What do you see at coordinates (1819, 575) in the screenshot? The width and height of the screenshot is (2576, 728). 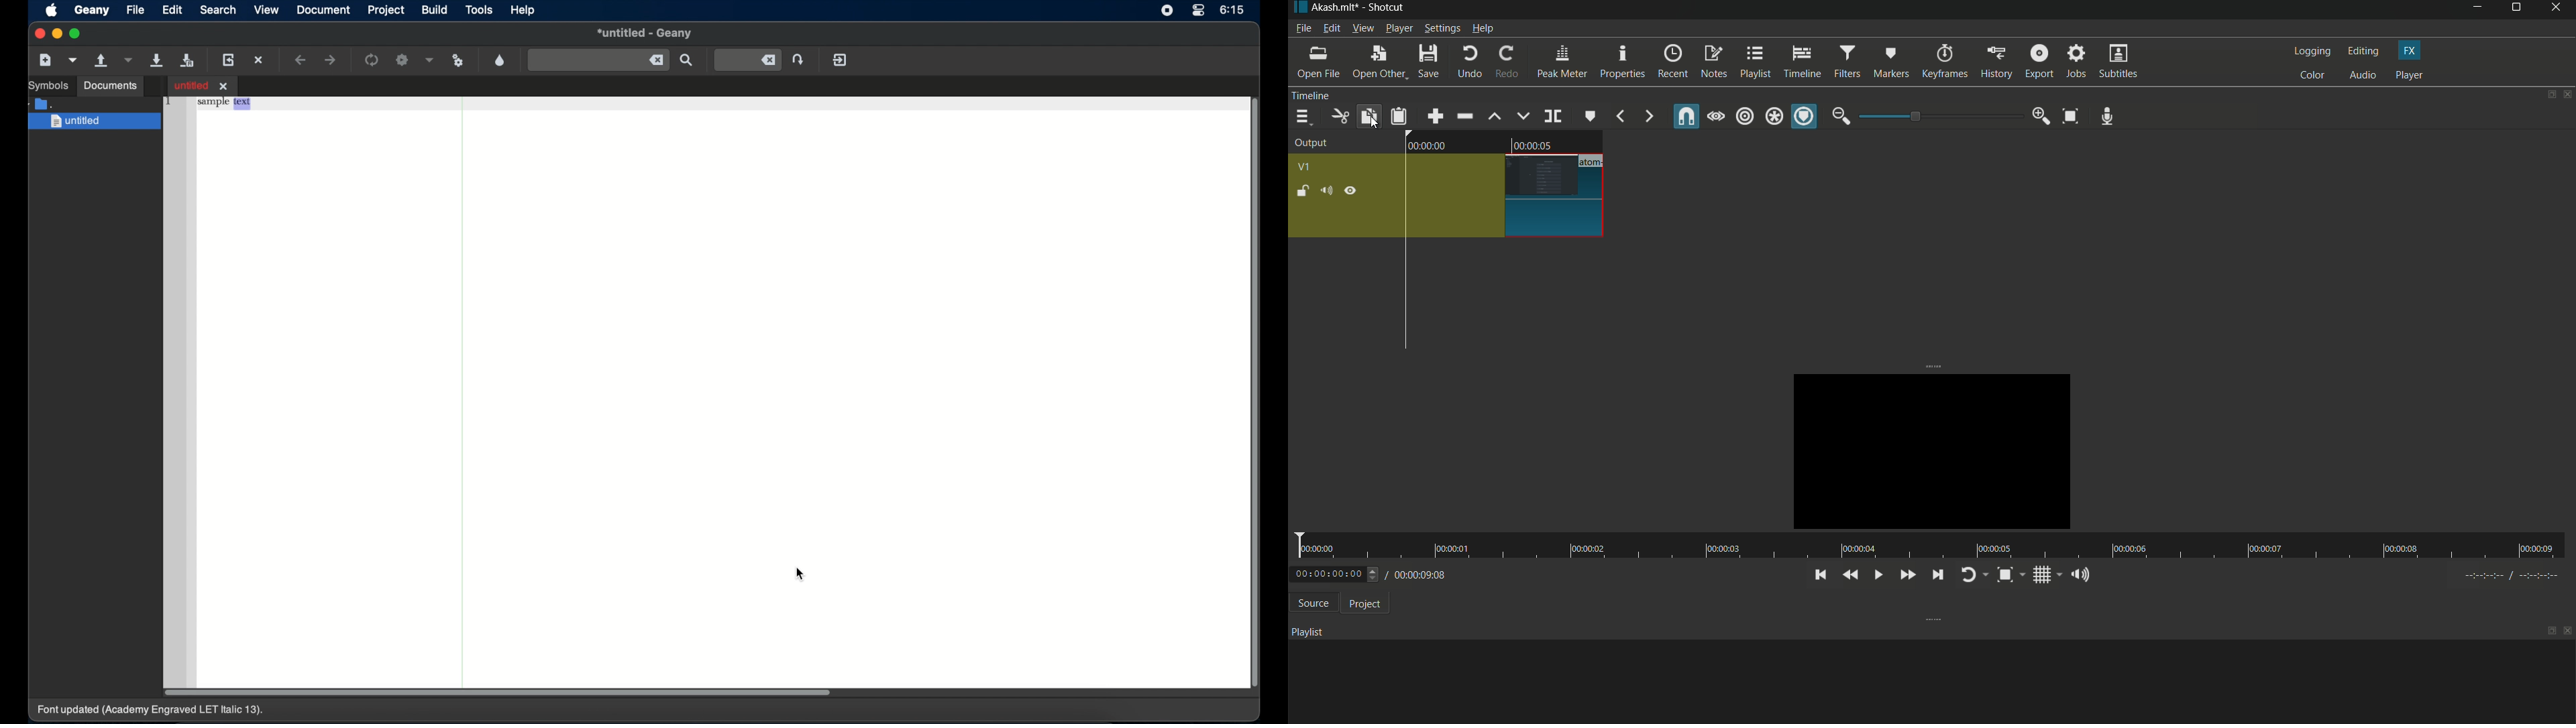 I see `skip to the previous point` at bounding box center [1819, 575].